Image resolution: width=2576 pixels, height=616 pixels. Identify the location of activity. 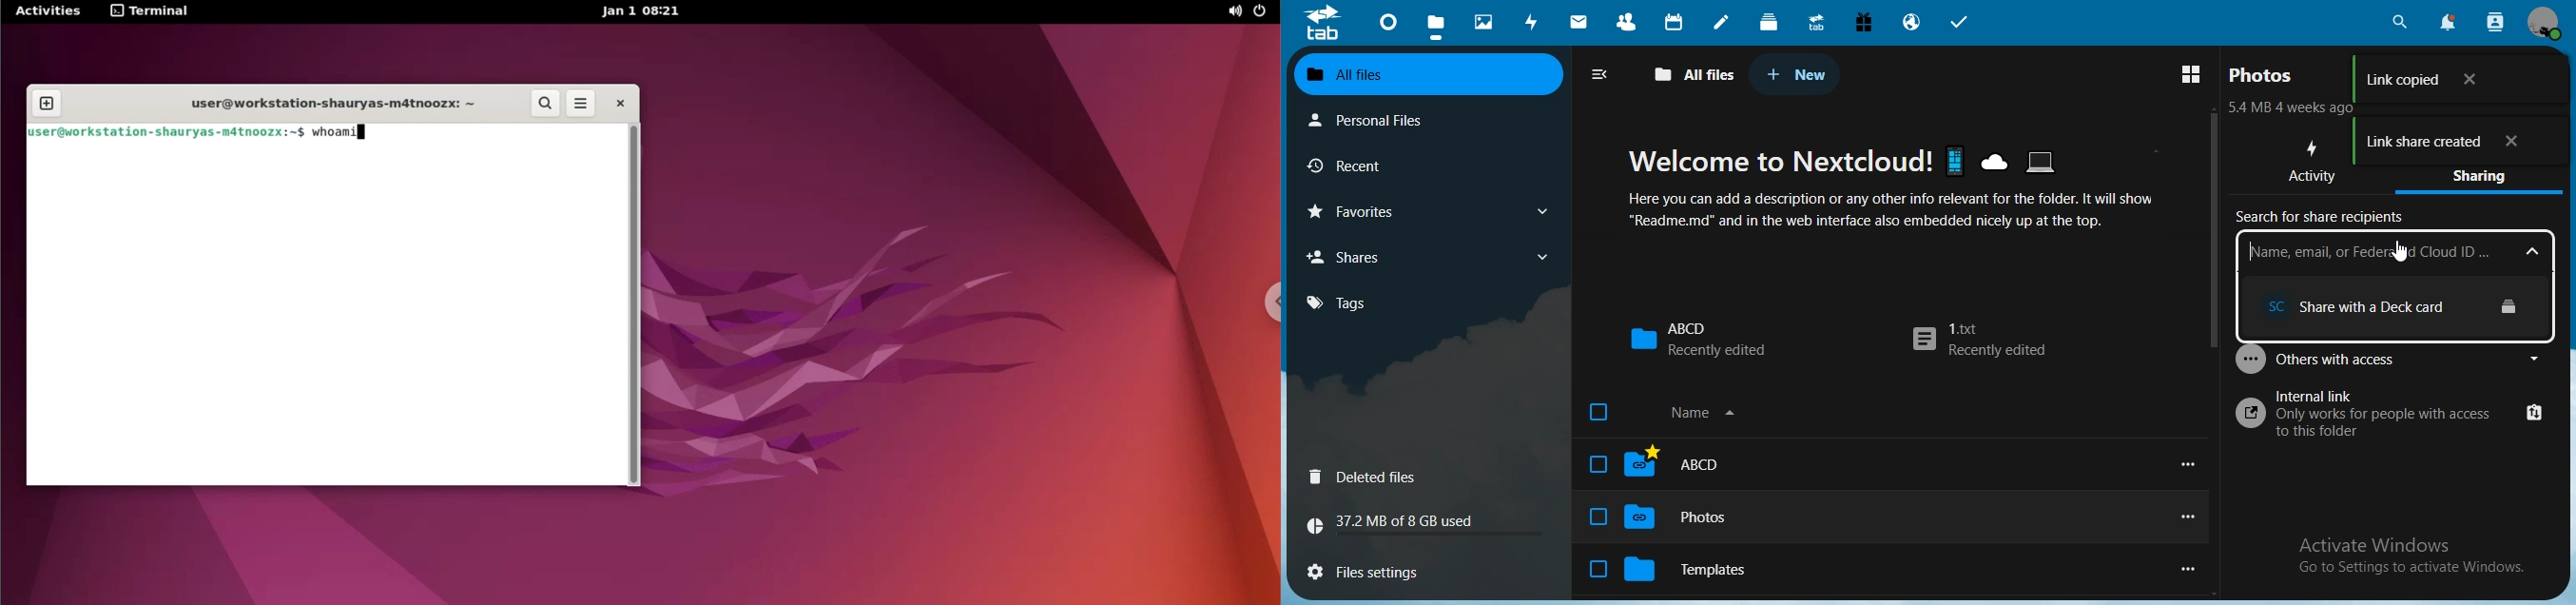
(2315, 164).